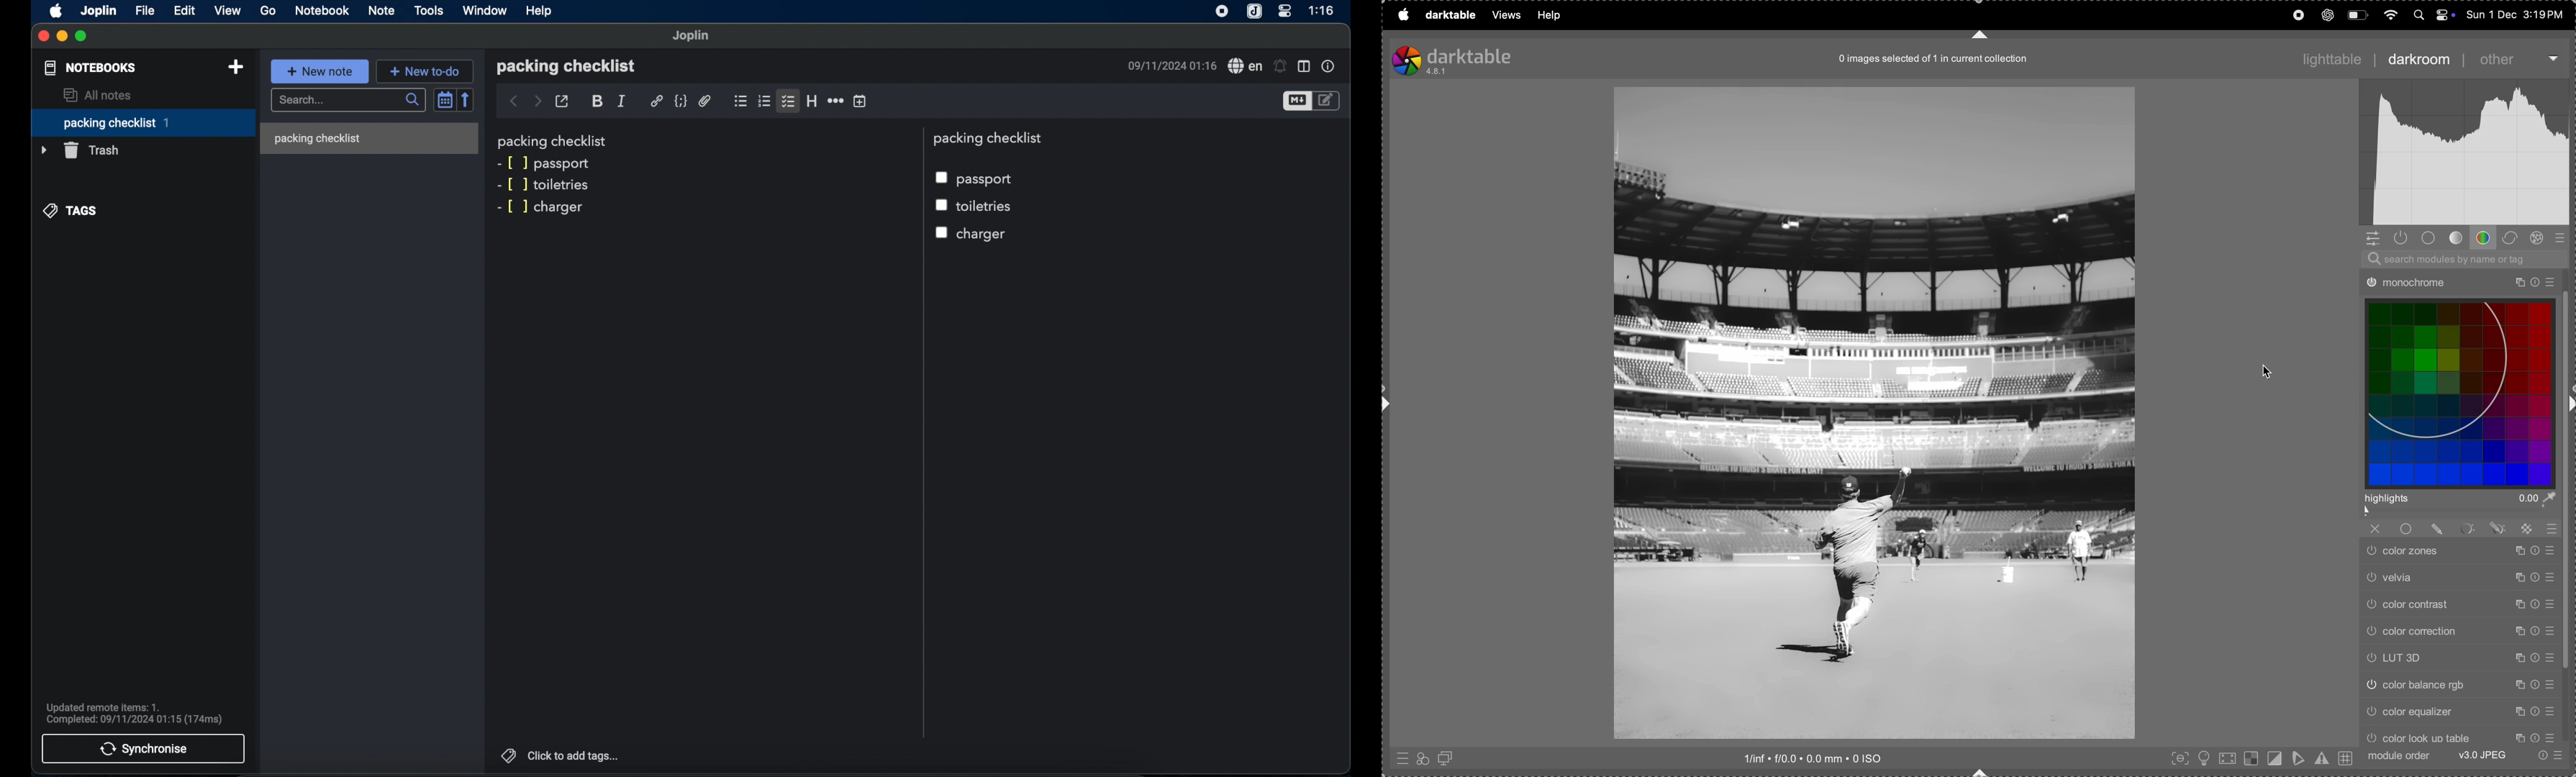  Describe the element at coordinates (1254, 12) in the screenshot. I see `joplin icone` at that location.